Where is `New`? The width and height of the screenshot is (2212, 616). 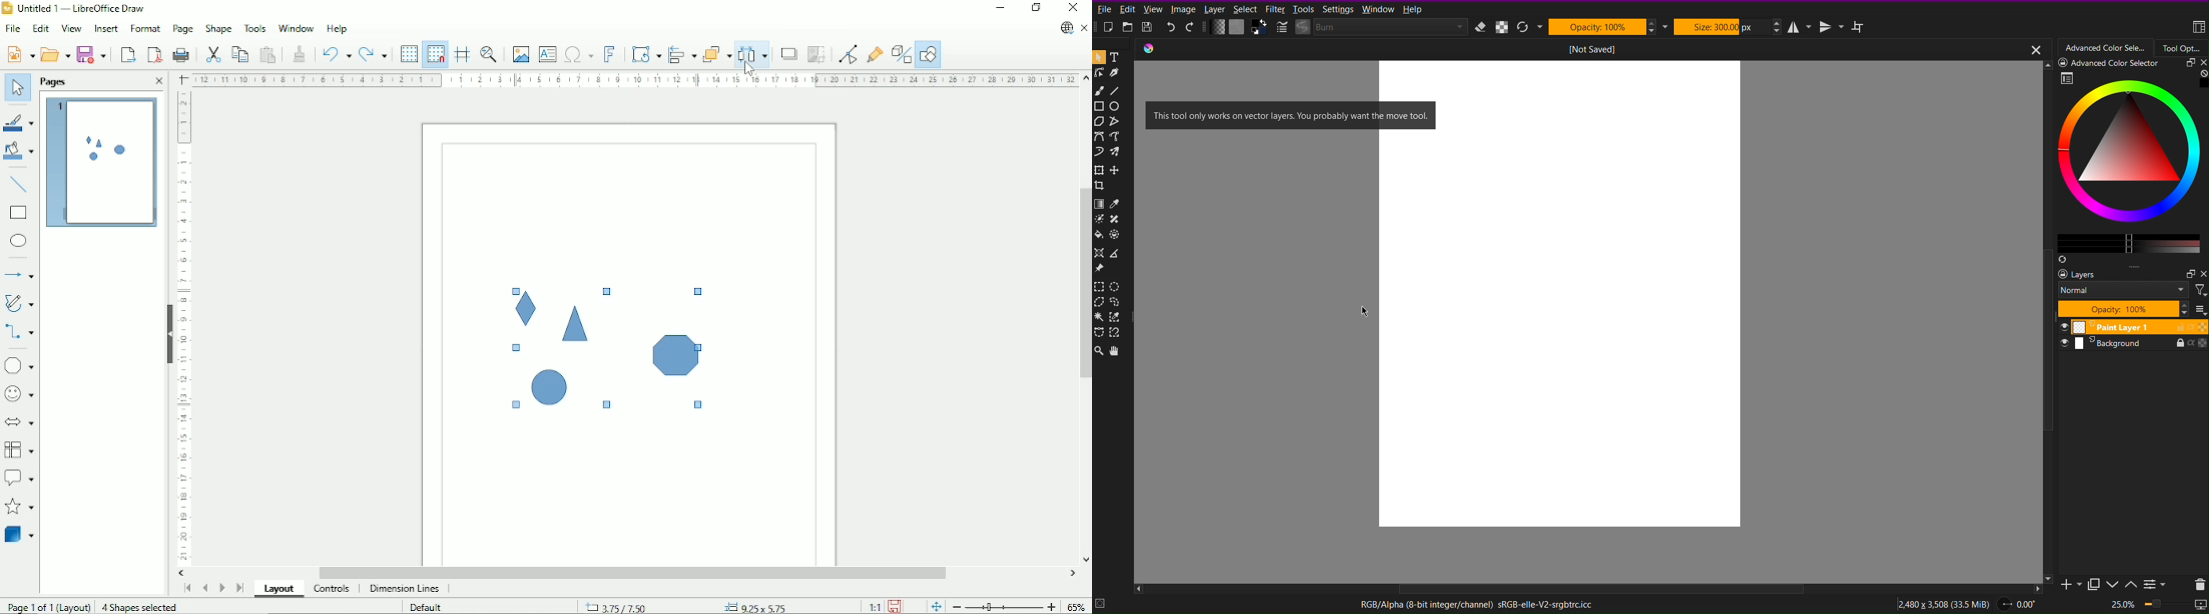 New is located at coordinates (1109, 27).